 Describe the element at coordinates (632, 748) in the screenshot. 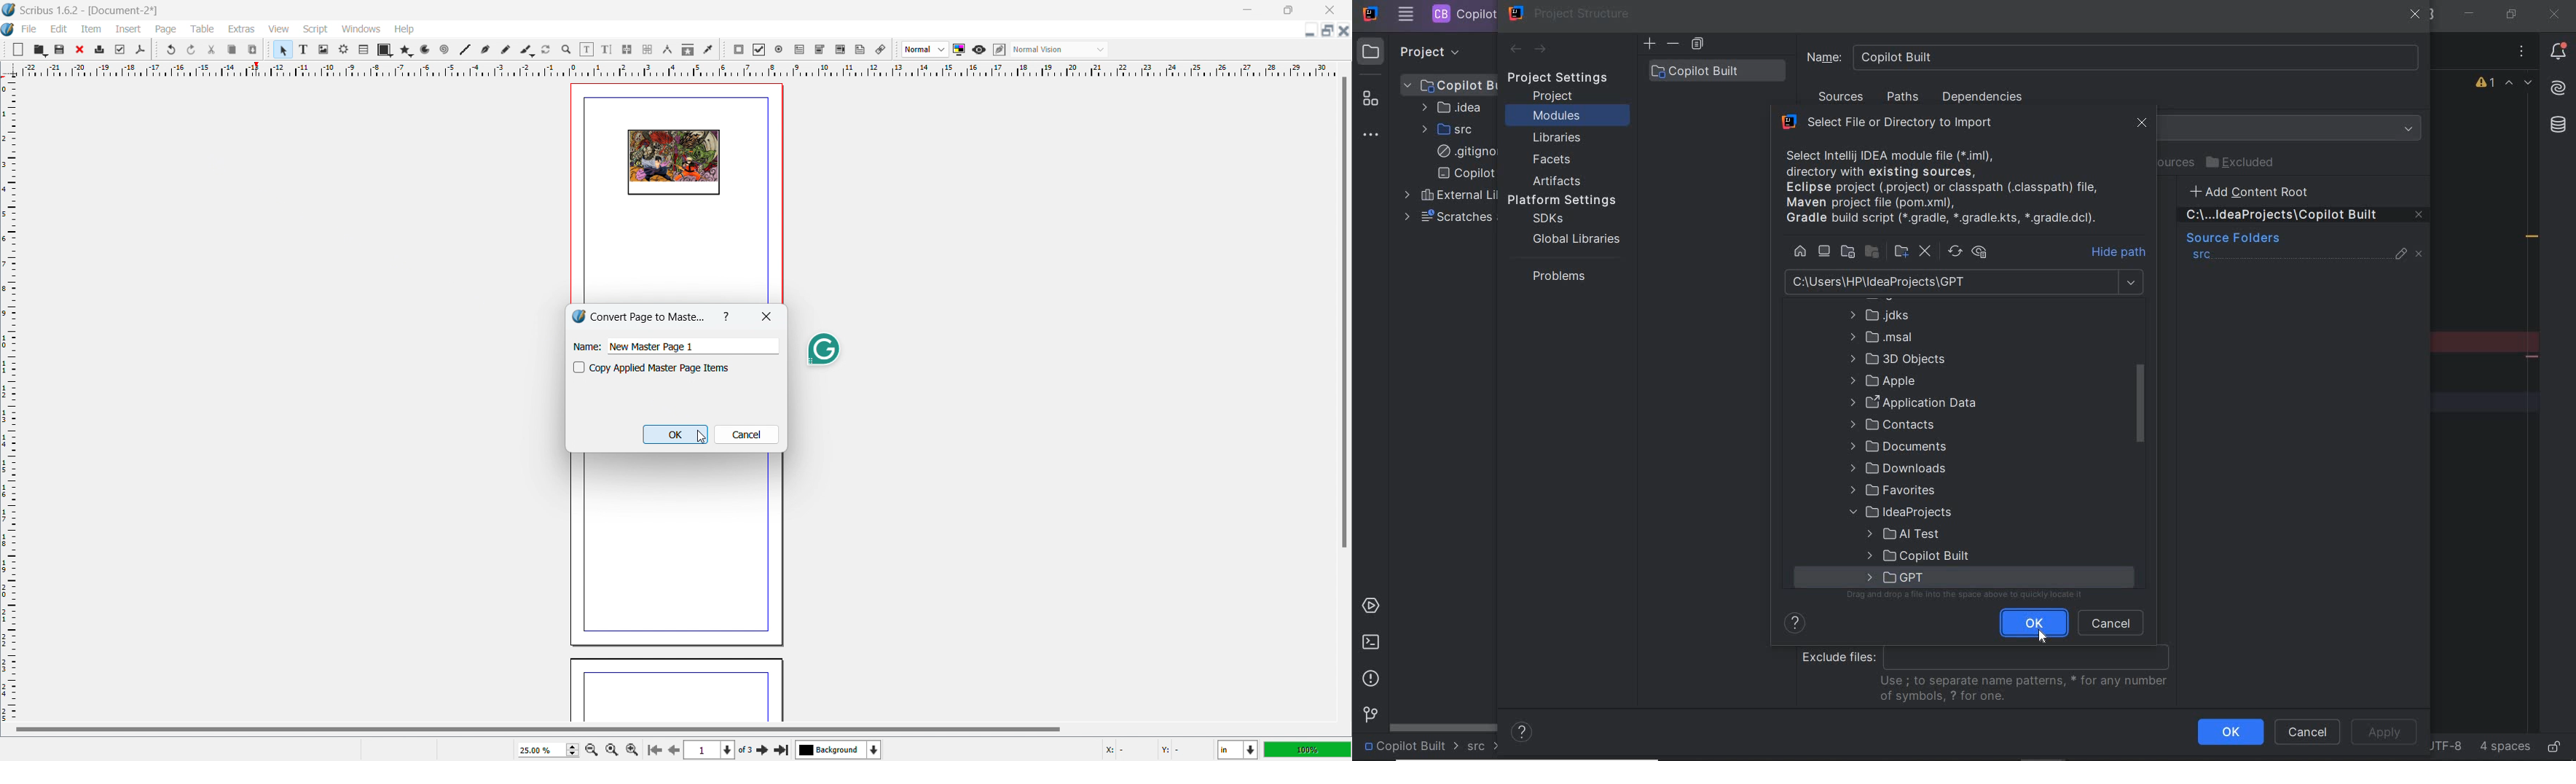

I see `zoom in by the stepping value in tool preference` at that location.